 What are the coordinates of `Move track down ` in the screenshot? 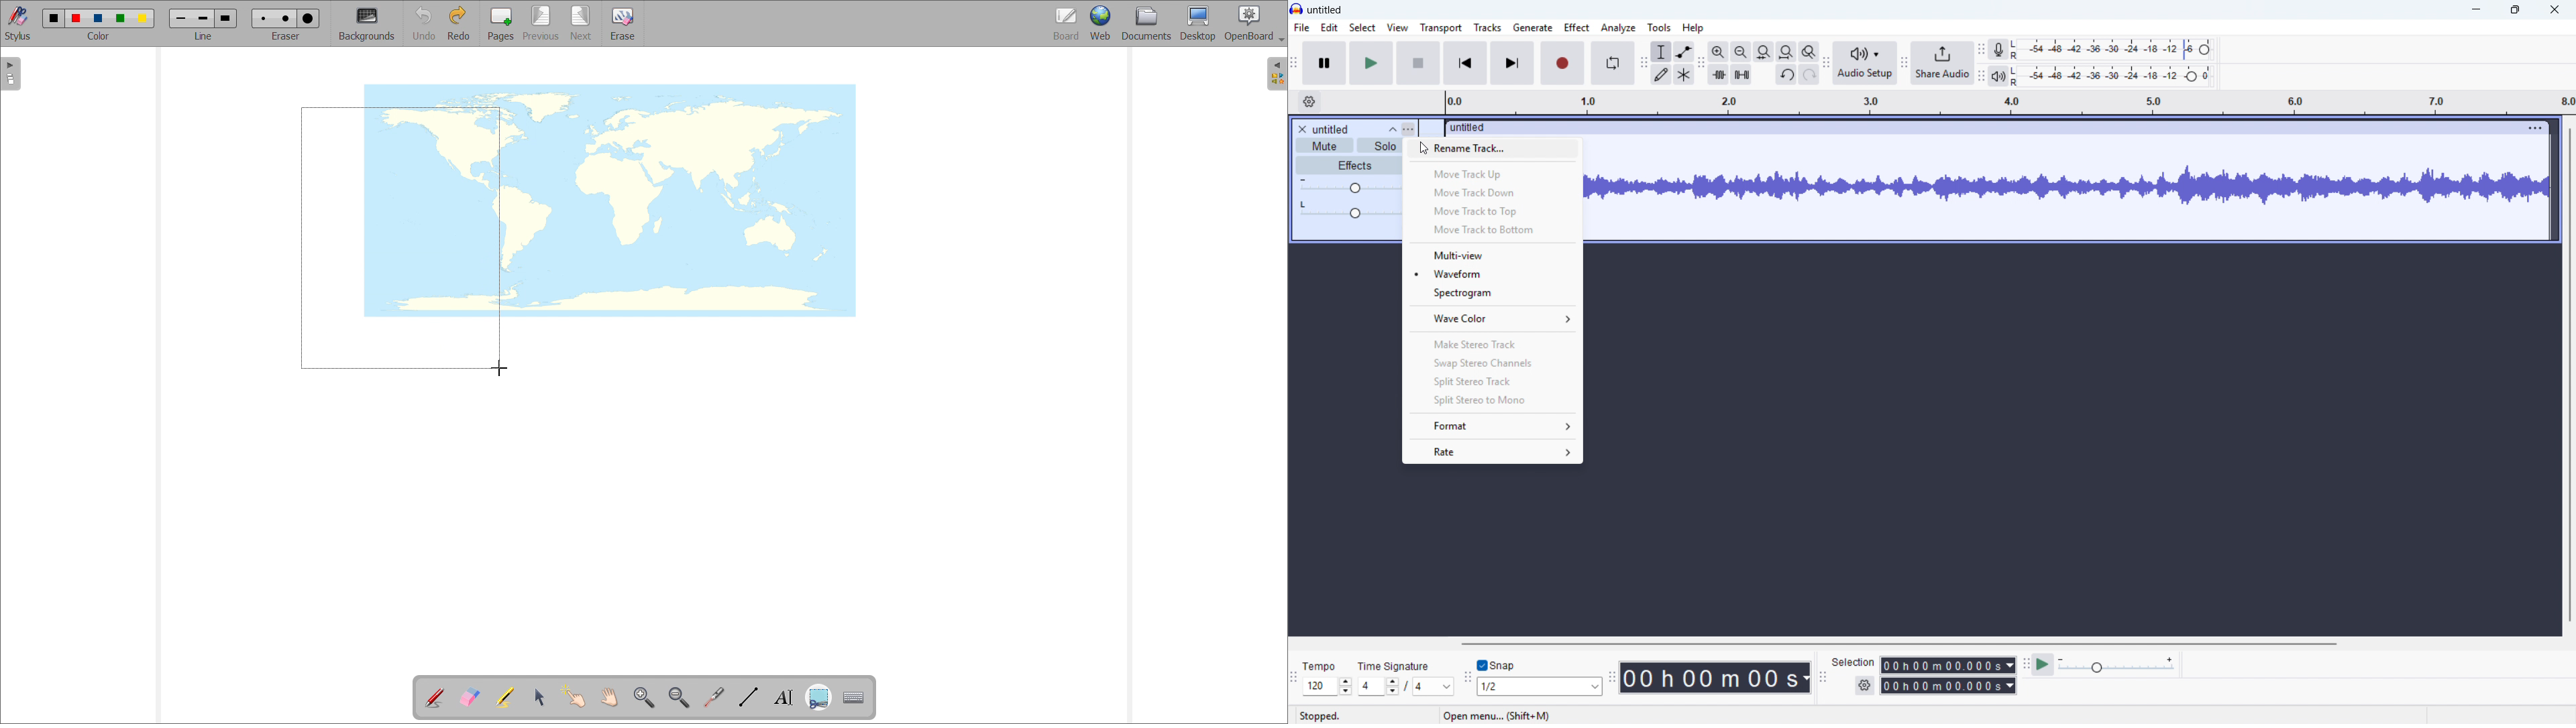 It's located at (1493, 191).